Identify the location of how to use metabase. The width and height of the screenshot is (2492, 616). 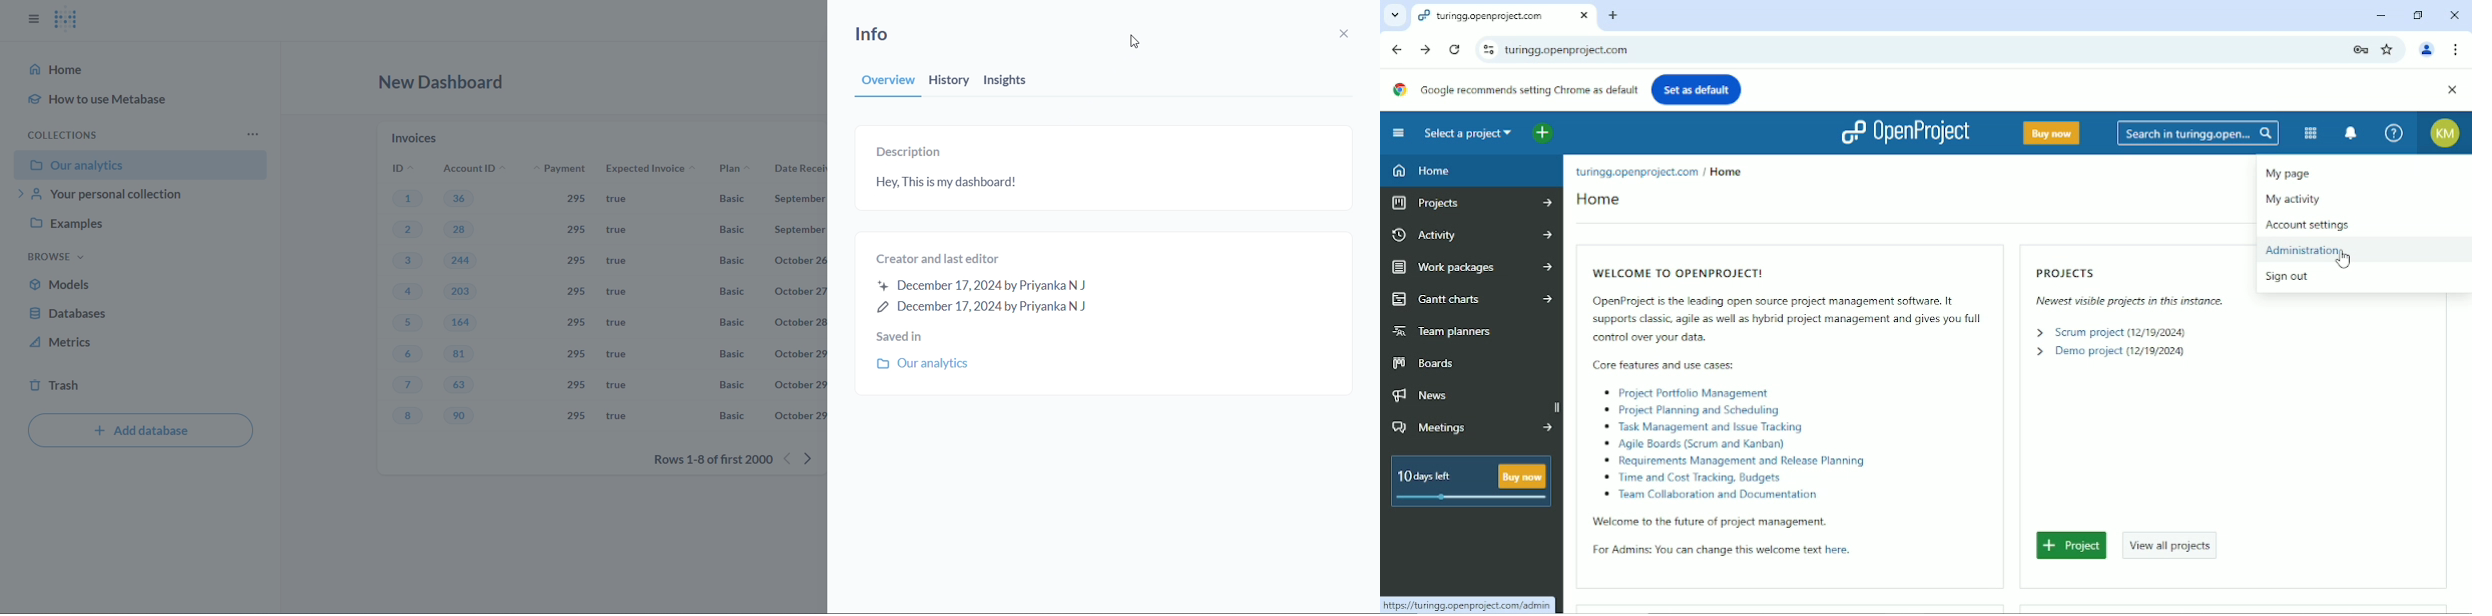
(113, 96).